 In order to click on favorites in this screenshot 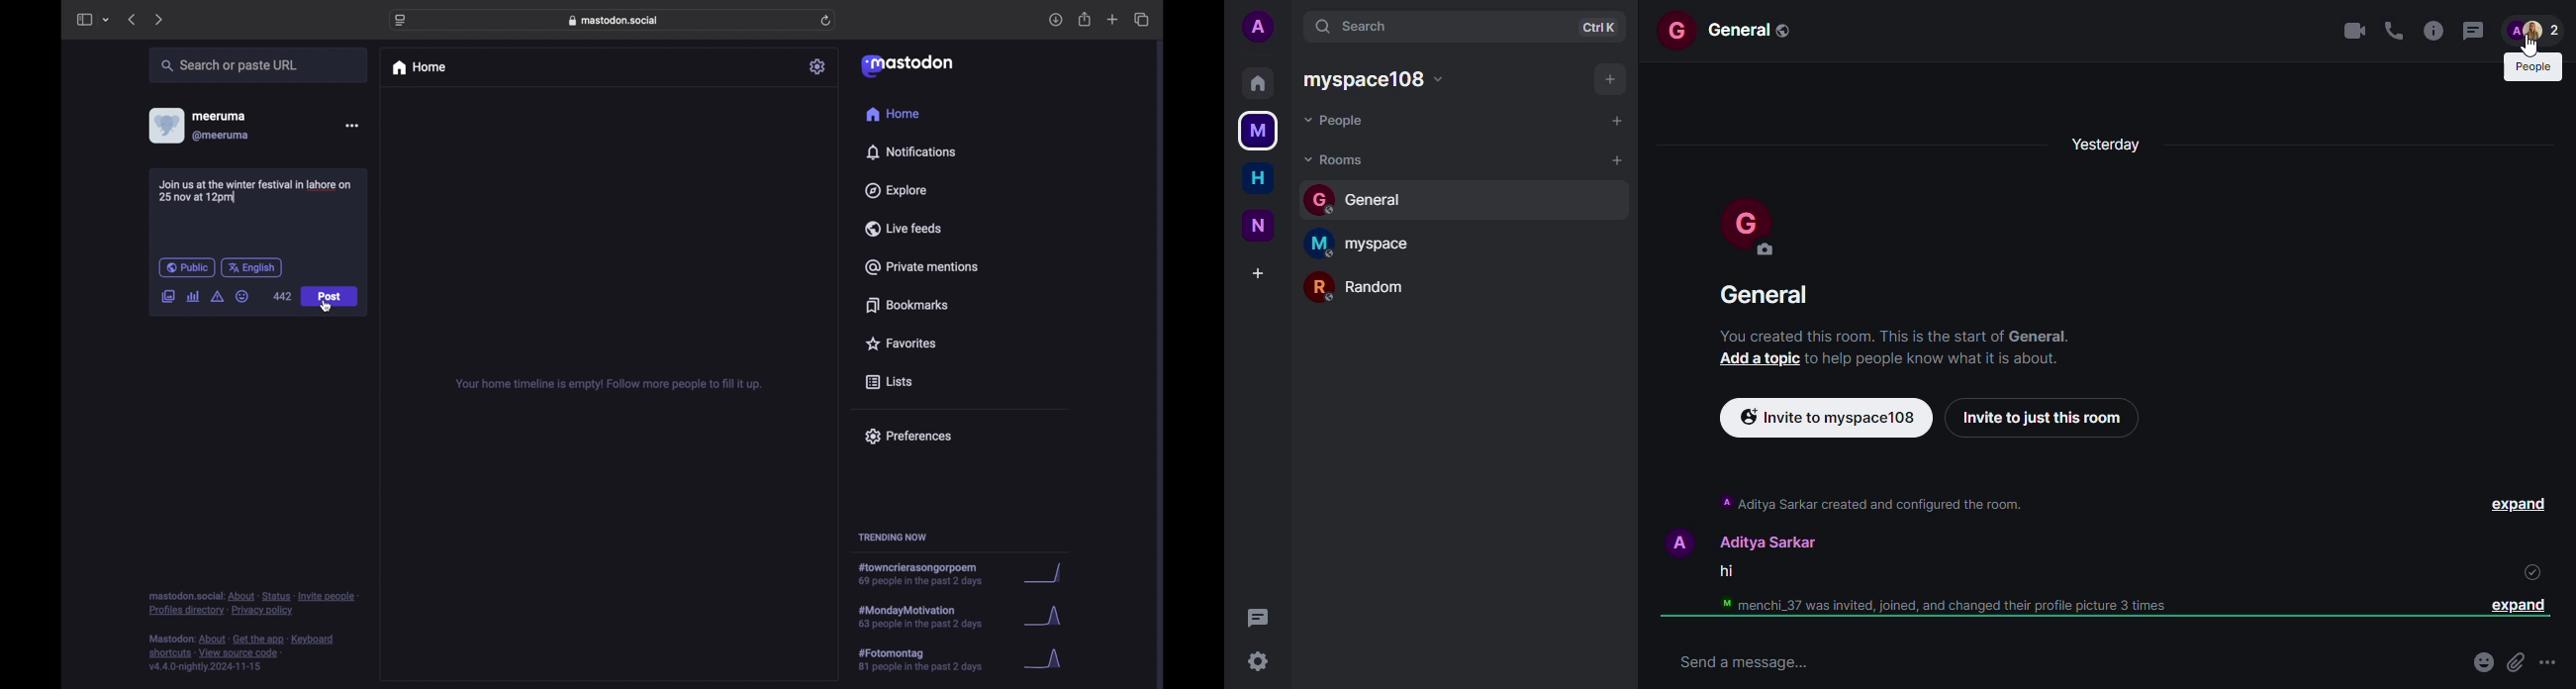, I will do `click(900, 343)`.